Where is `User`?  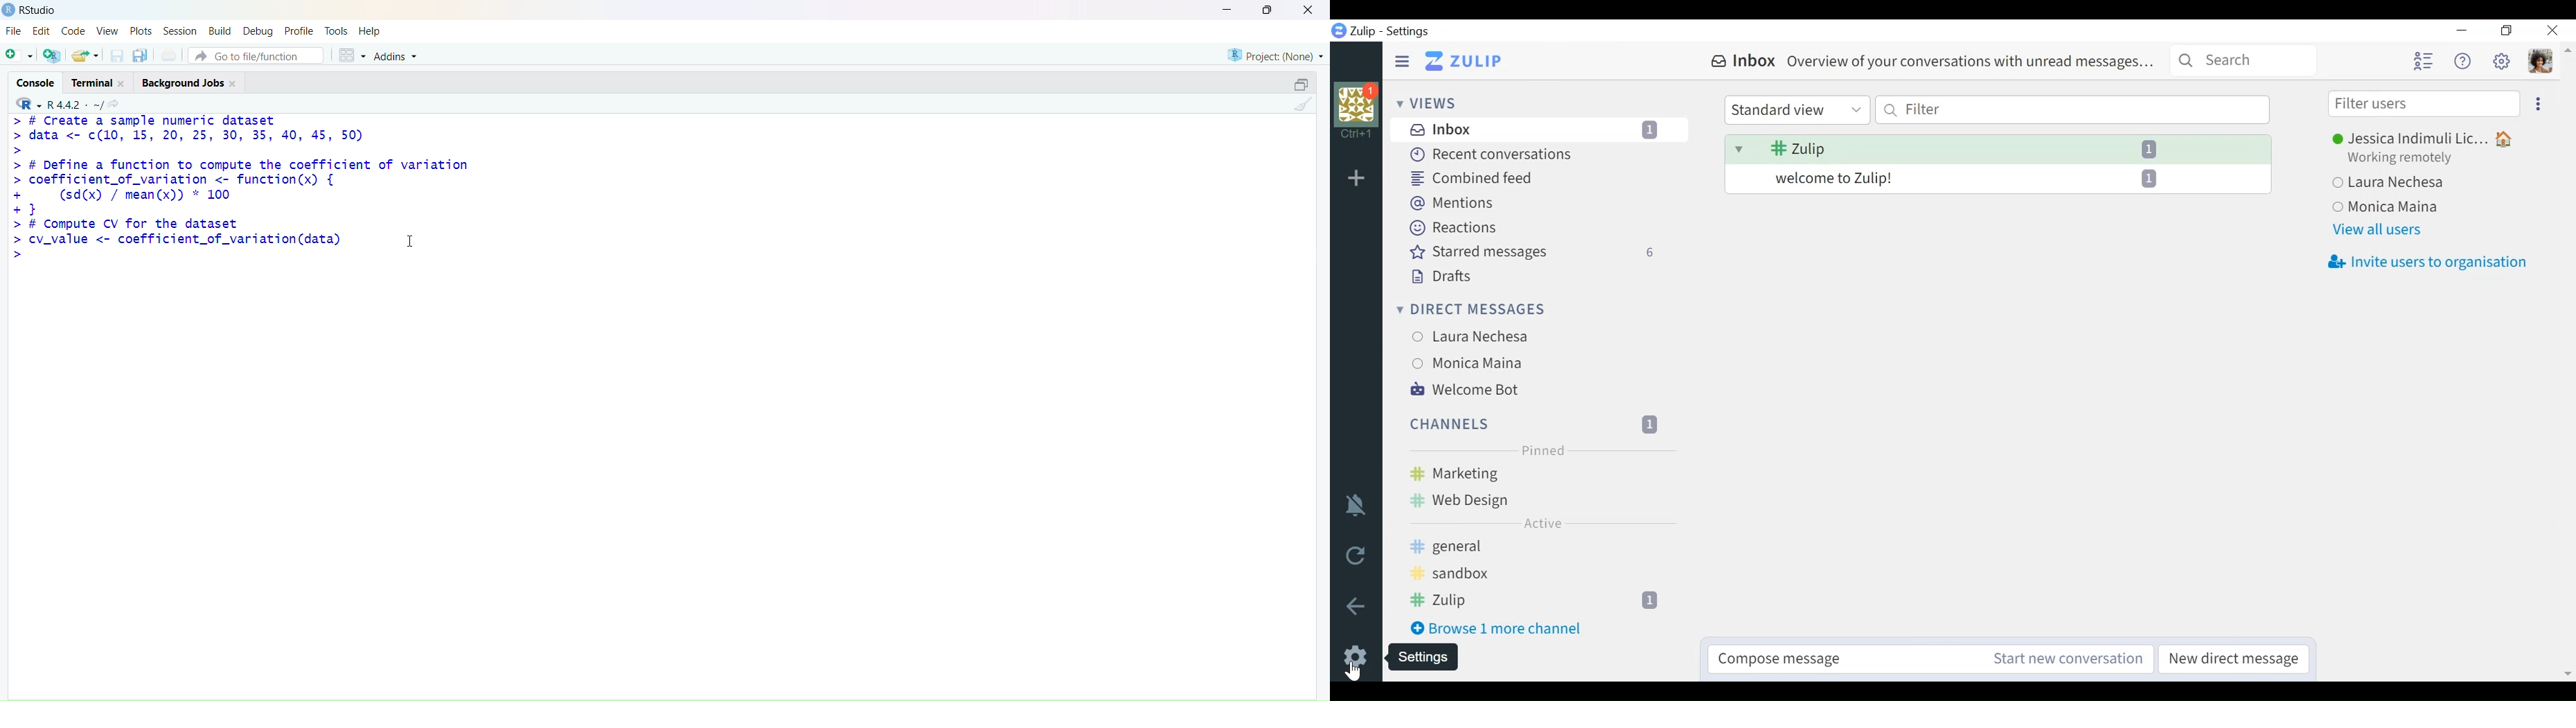 User is located at coordinates (1543, 363).